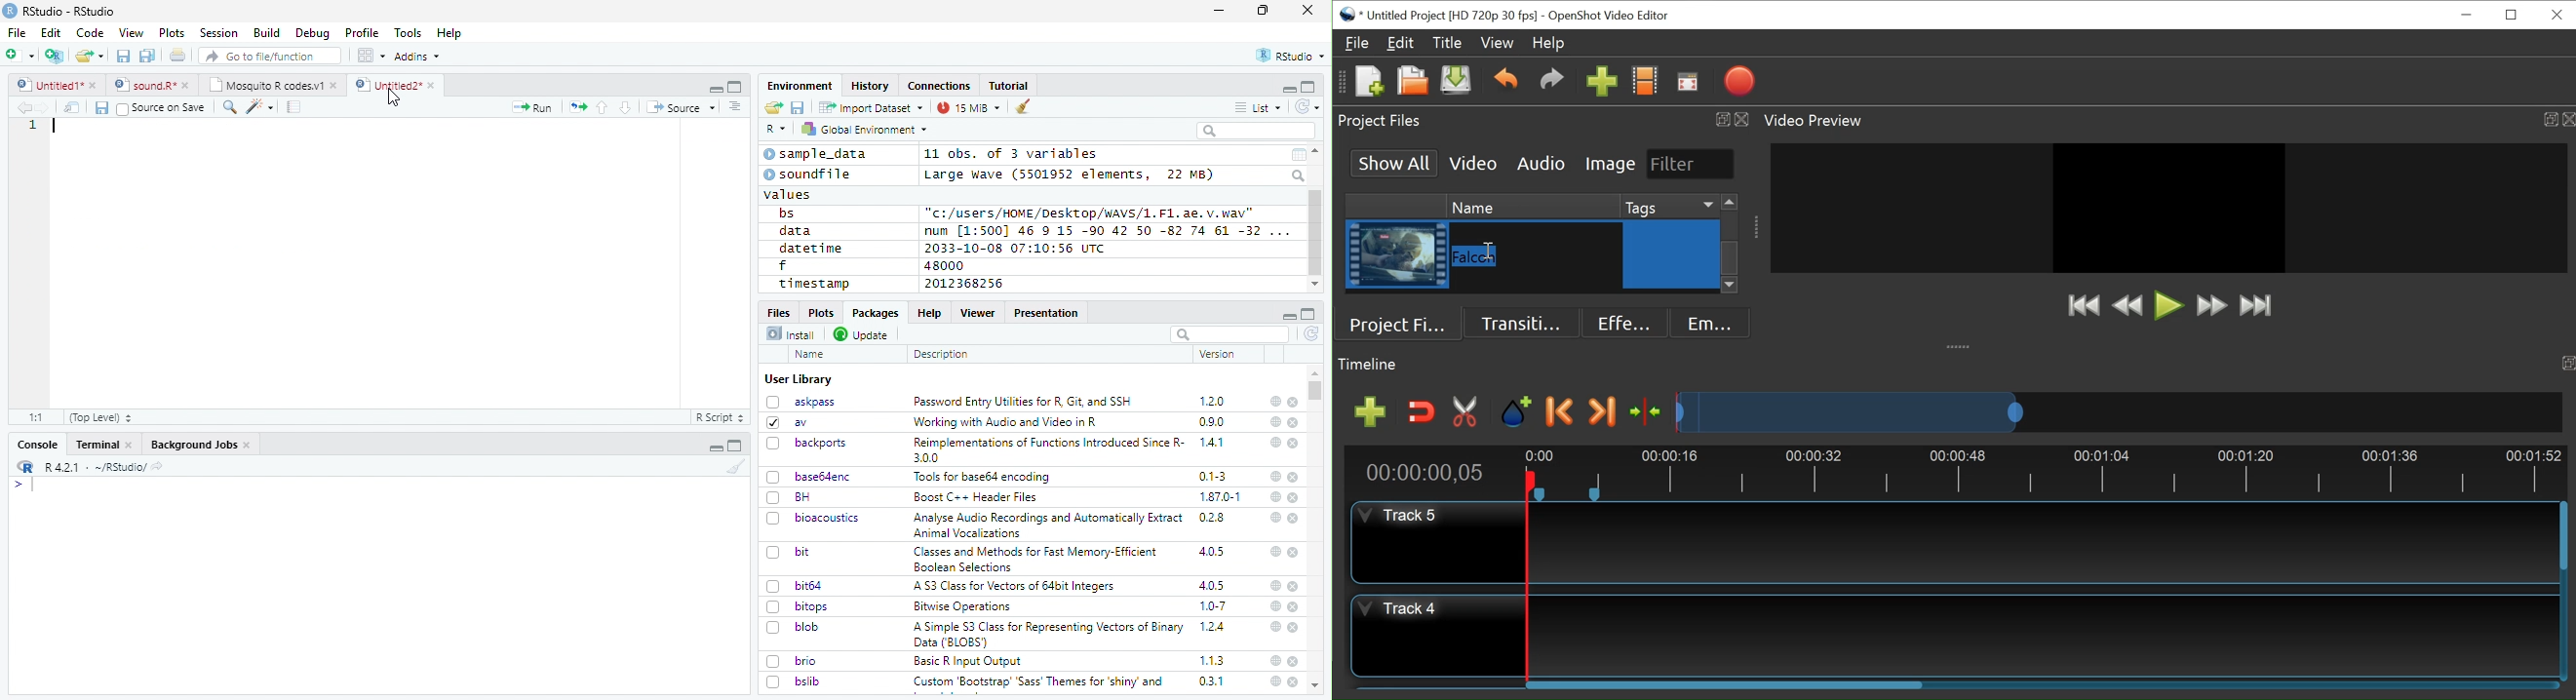 The width and height of the screenshot is (2576, 700). What do you see at coordinates (787, 421) in the screenshot?
I see `av` at bounding box center [787, 421].